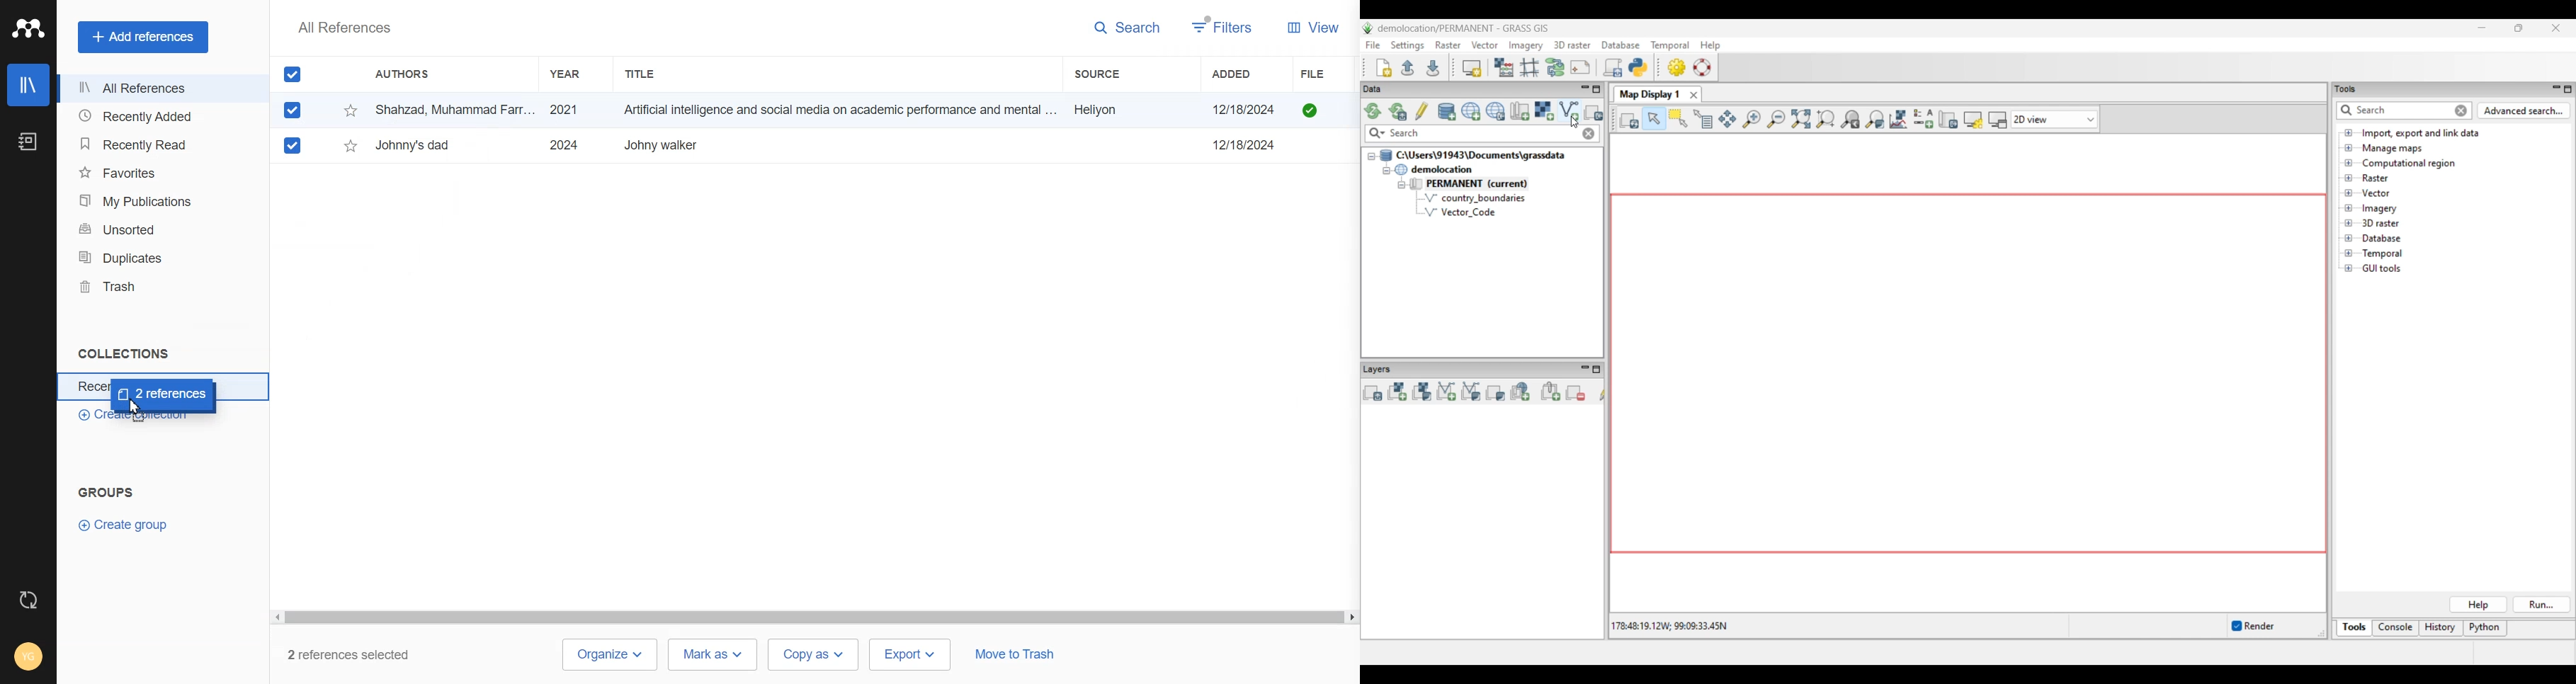  Describe the element at coordinates (572, 74) in the screenshot. I see `Year` at that location.